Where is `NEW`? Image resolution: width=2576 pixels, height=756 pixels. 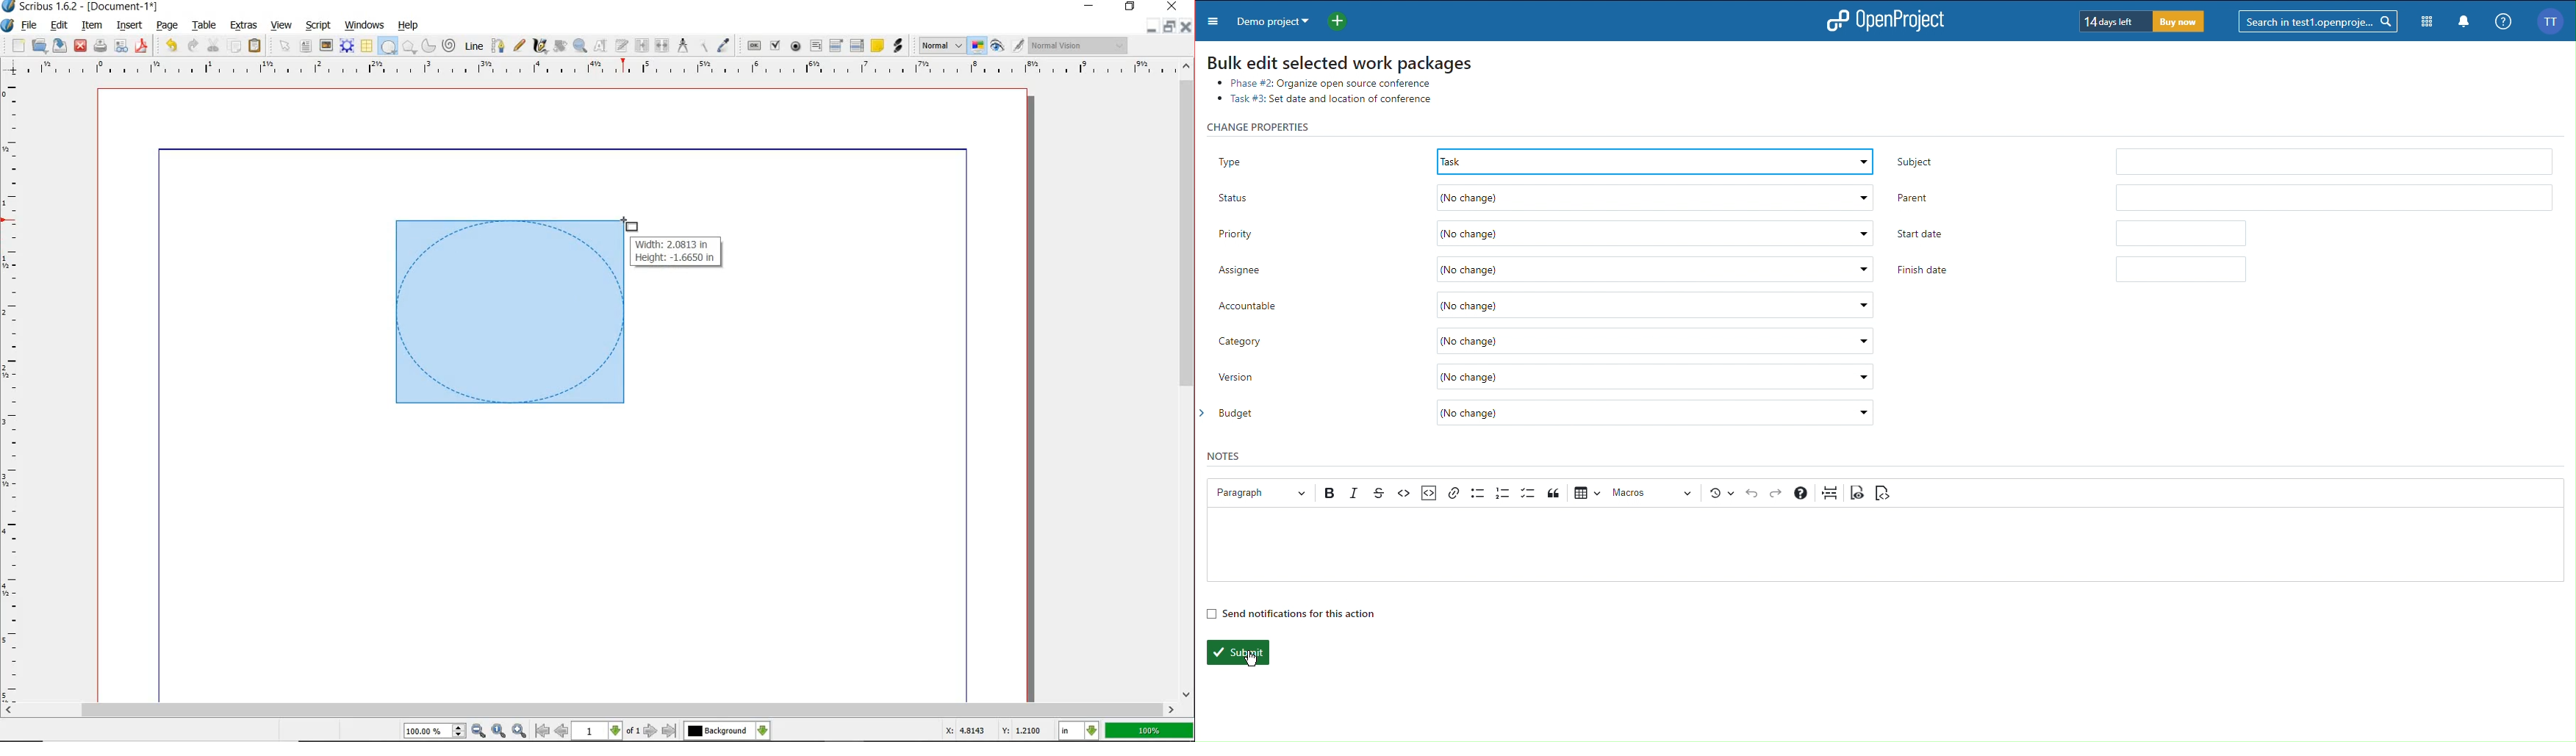
NEW is located at coordinates (18, 45).